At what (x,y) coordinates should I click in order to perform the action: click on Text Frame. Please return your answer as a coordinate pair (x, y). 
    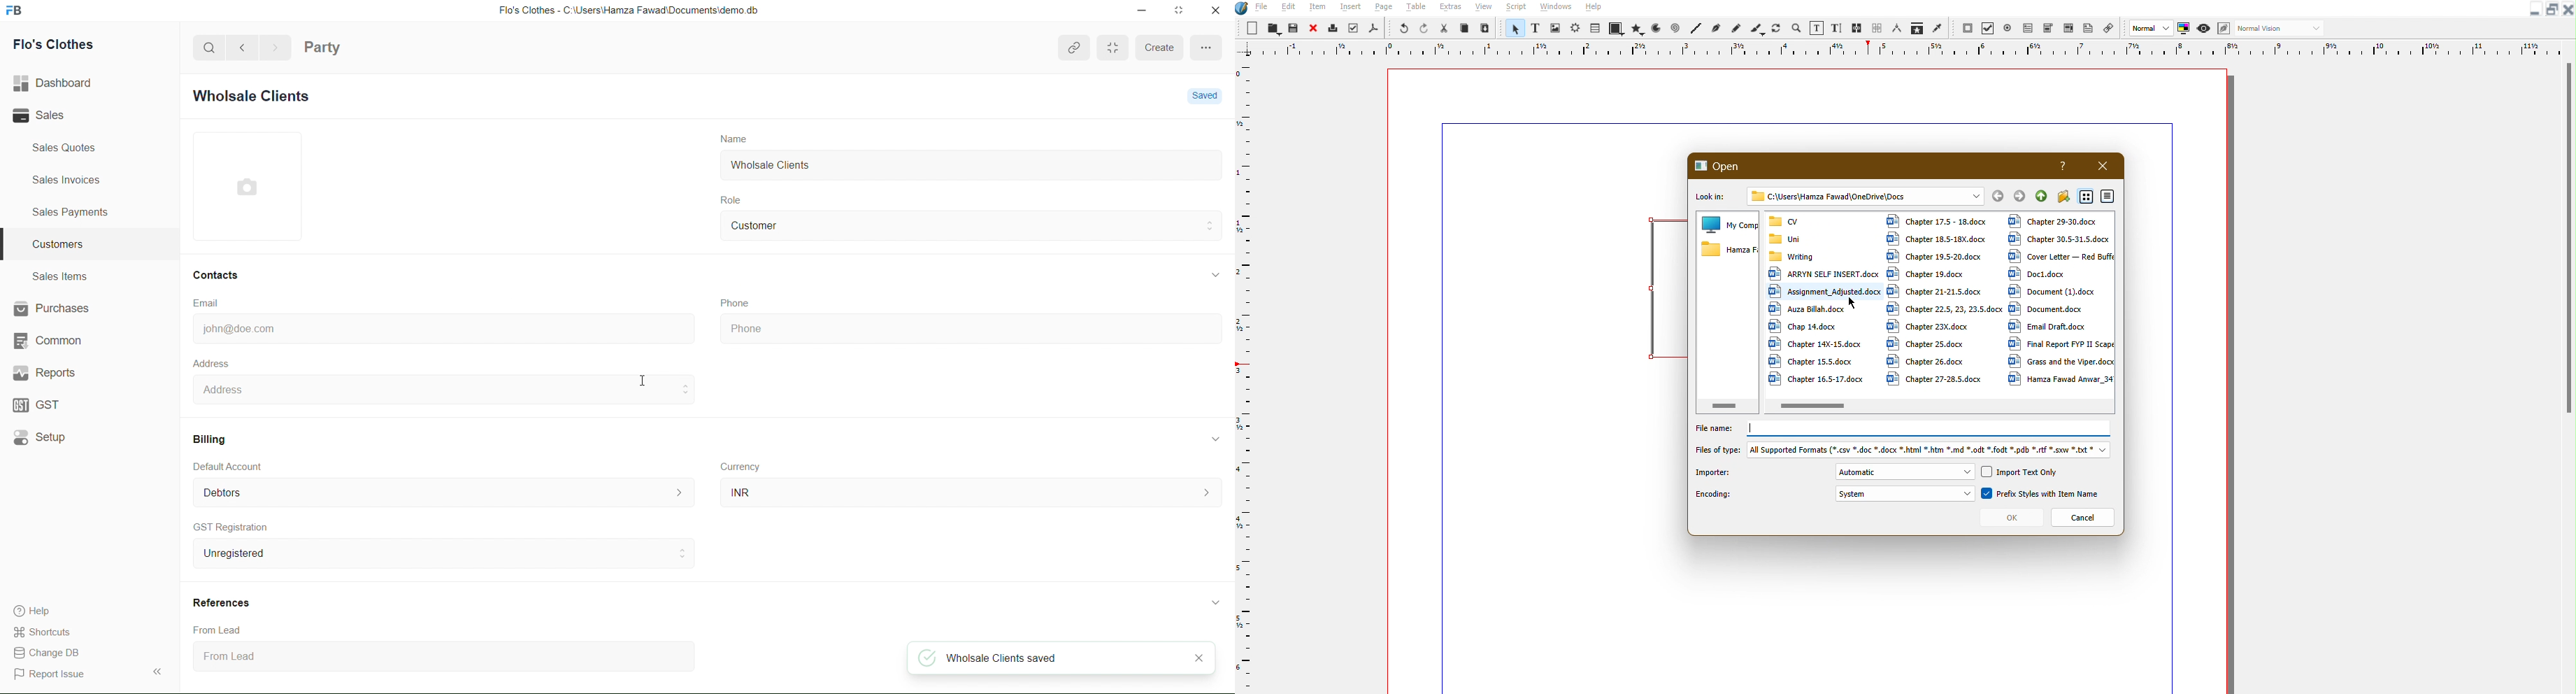
    Looking at the image, I should click on (1653, 283).